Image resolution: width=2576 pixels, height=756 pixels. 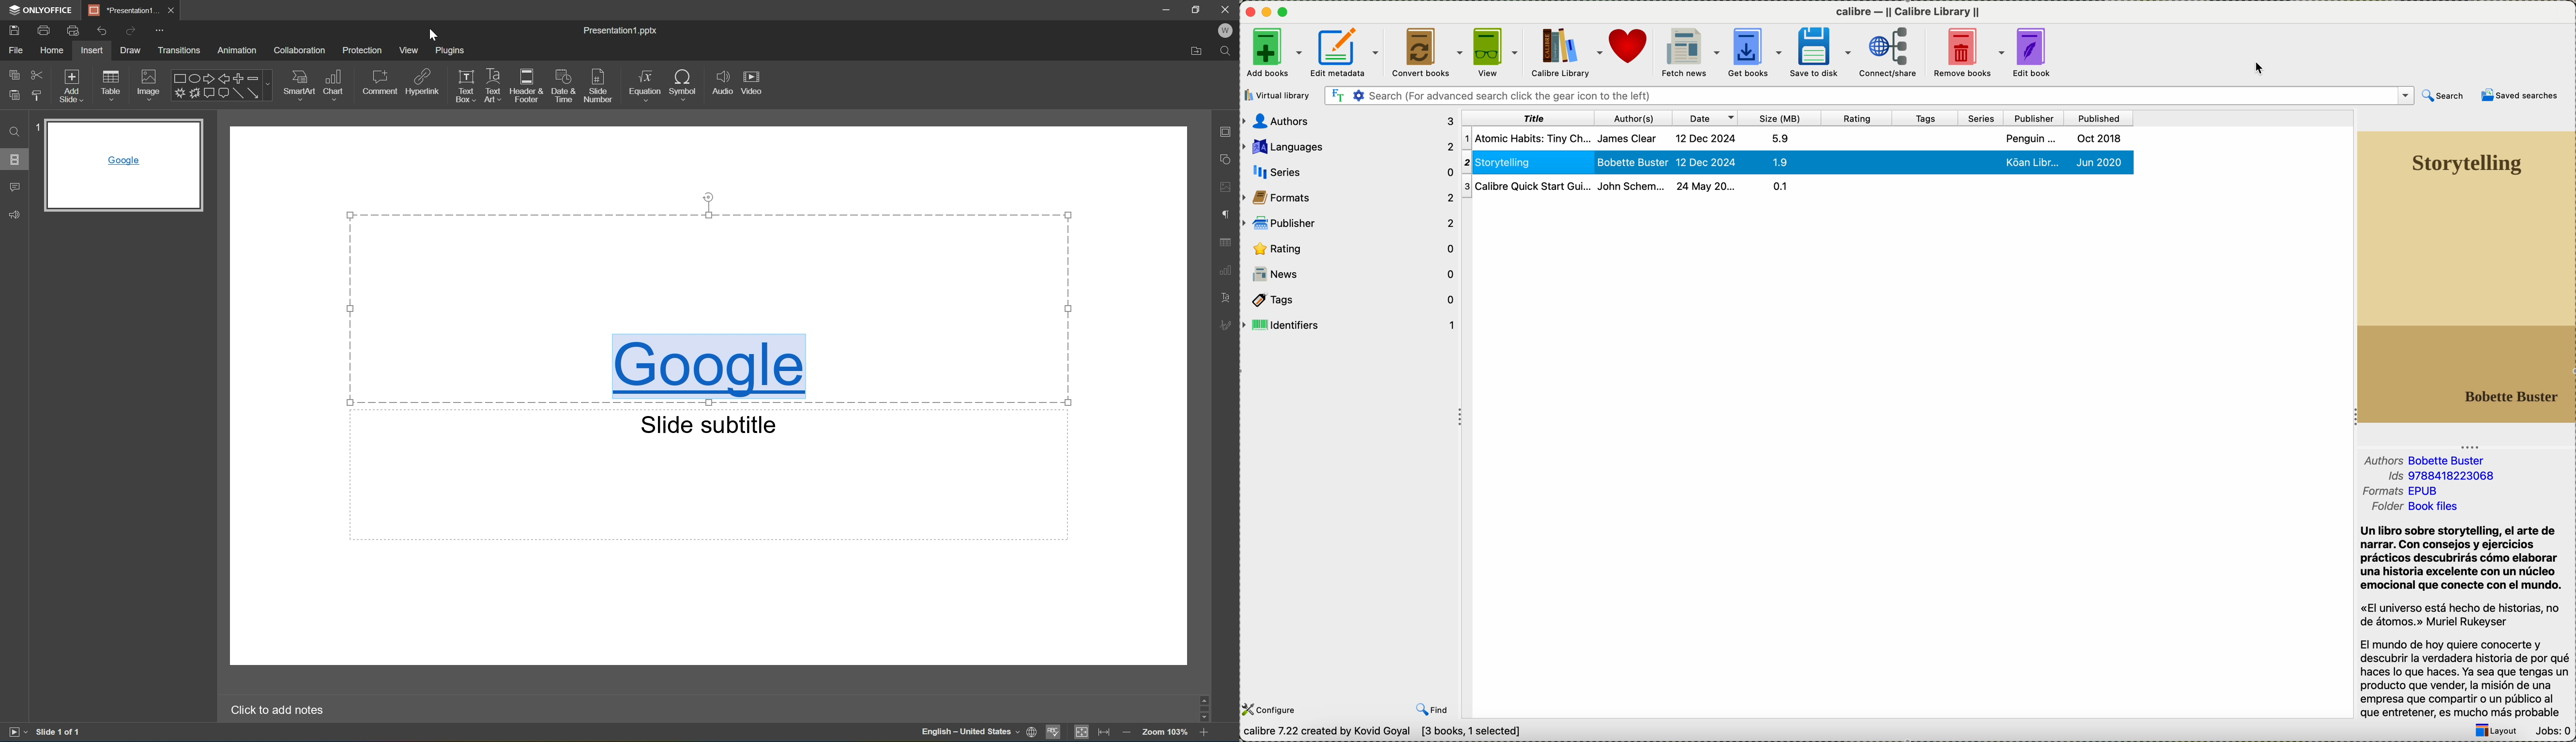 What do you see at coordinates (14, 31) in the screenshot?
I see `Save` at bounding box center [14, 31].